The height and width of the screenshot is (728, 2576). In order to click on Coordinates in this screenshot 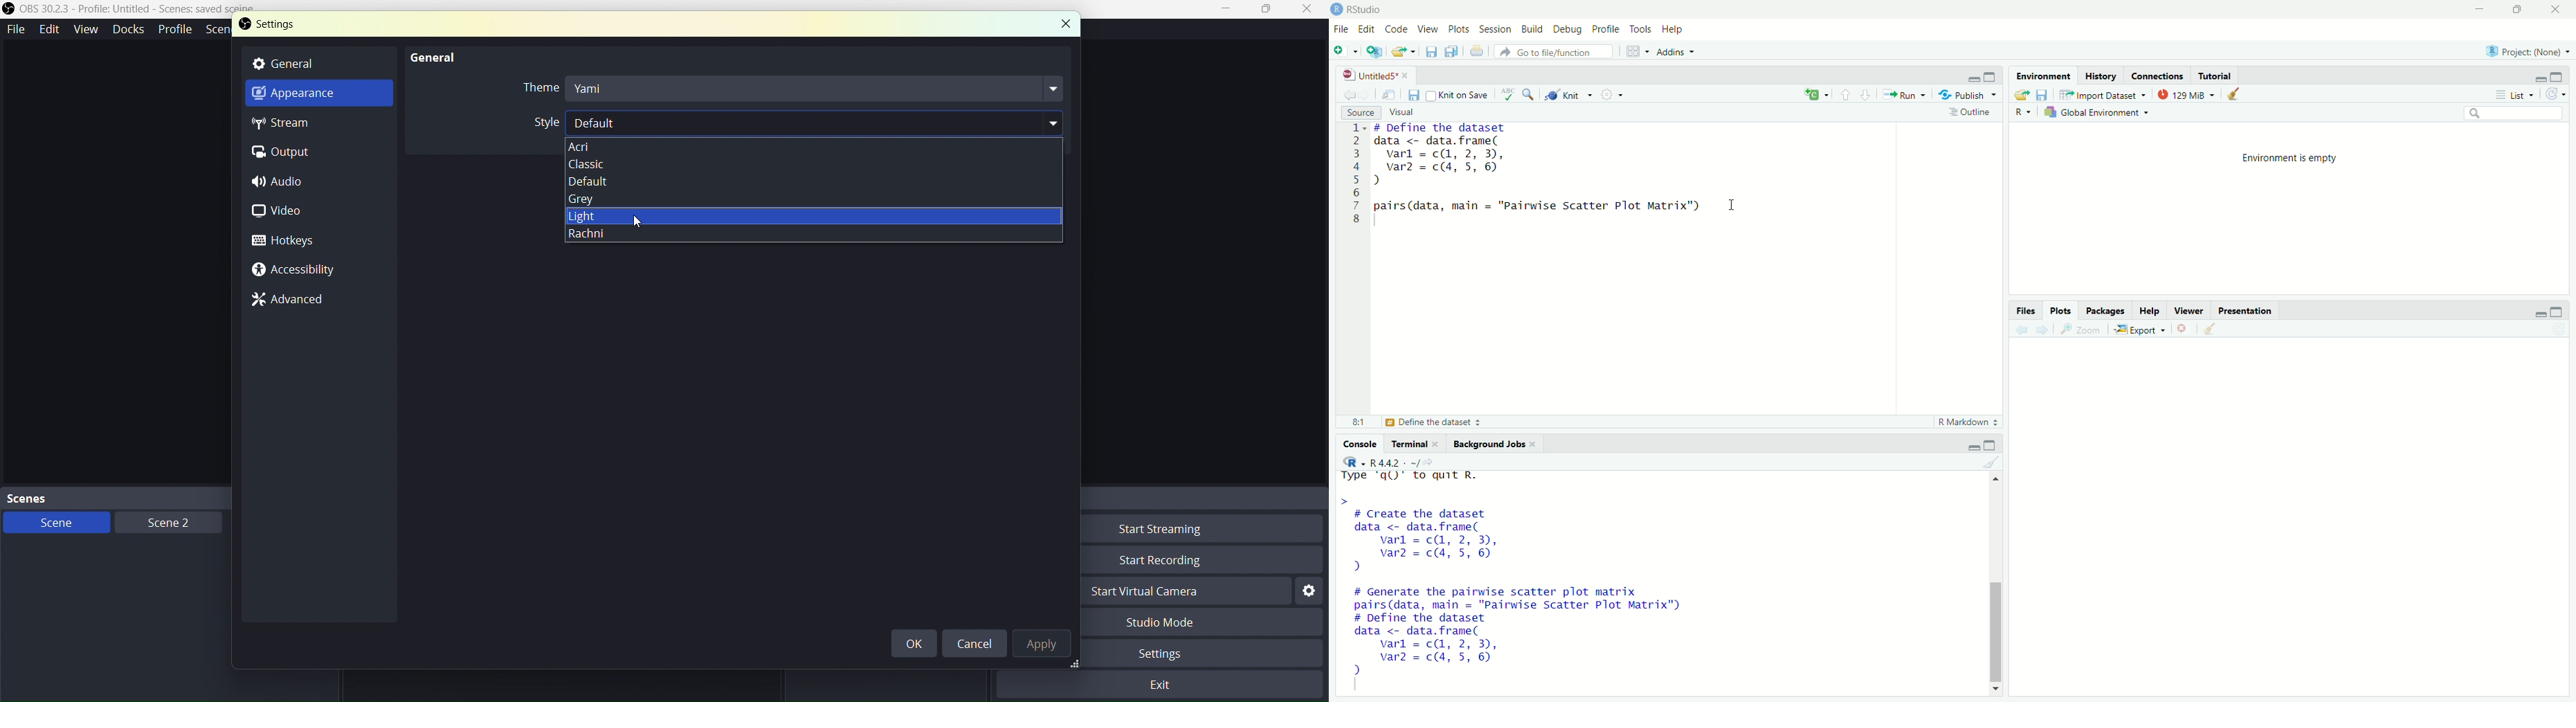, I will do `click(2158, 75)`.